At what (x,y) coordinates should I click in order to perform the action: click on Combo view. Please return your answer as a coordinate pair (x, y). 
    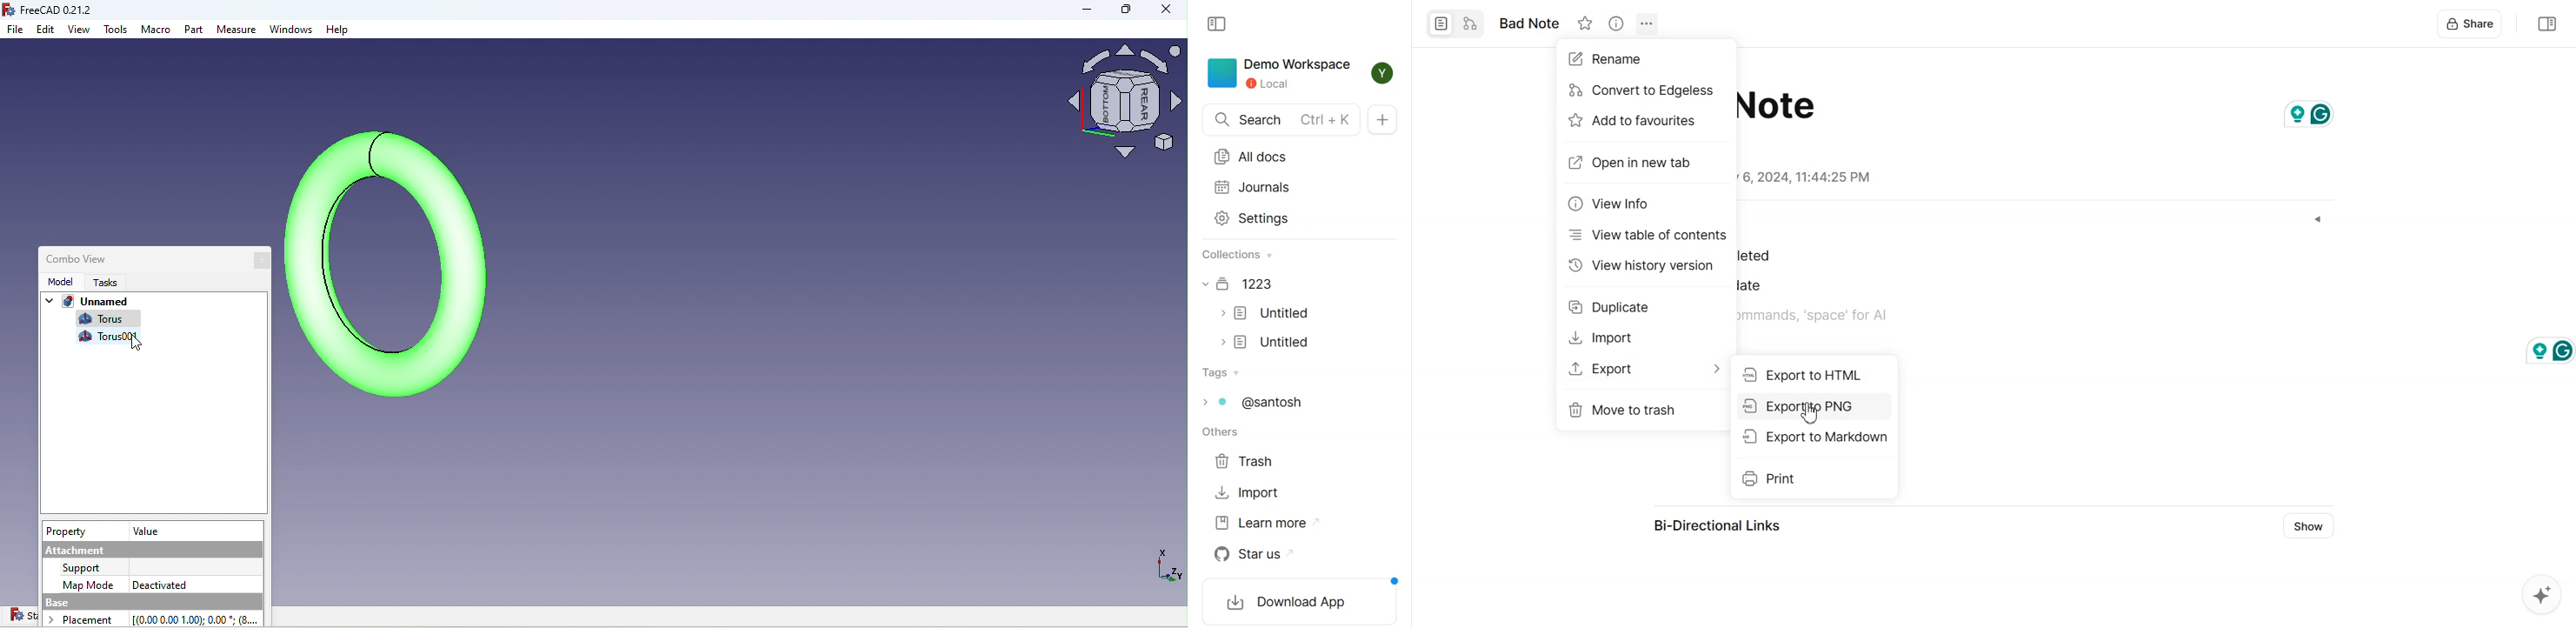
    Looking at the image, I should click on (72, 257).